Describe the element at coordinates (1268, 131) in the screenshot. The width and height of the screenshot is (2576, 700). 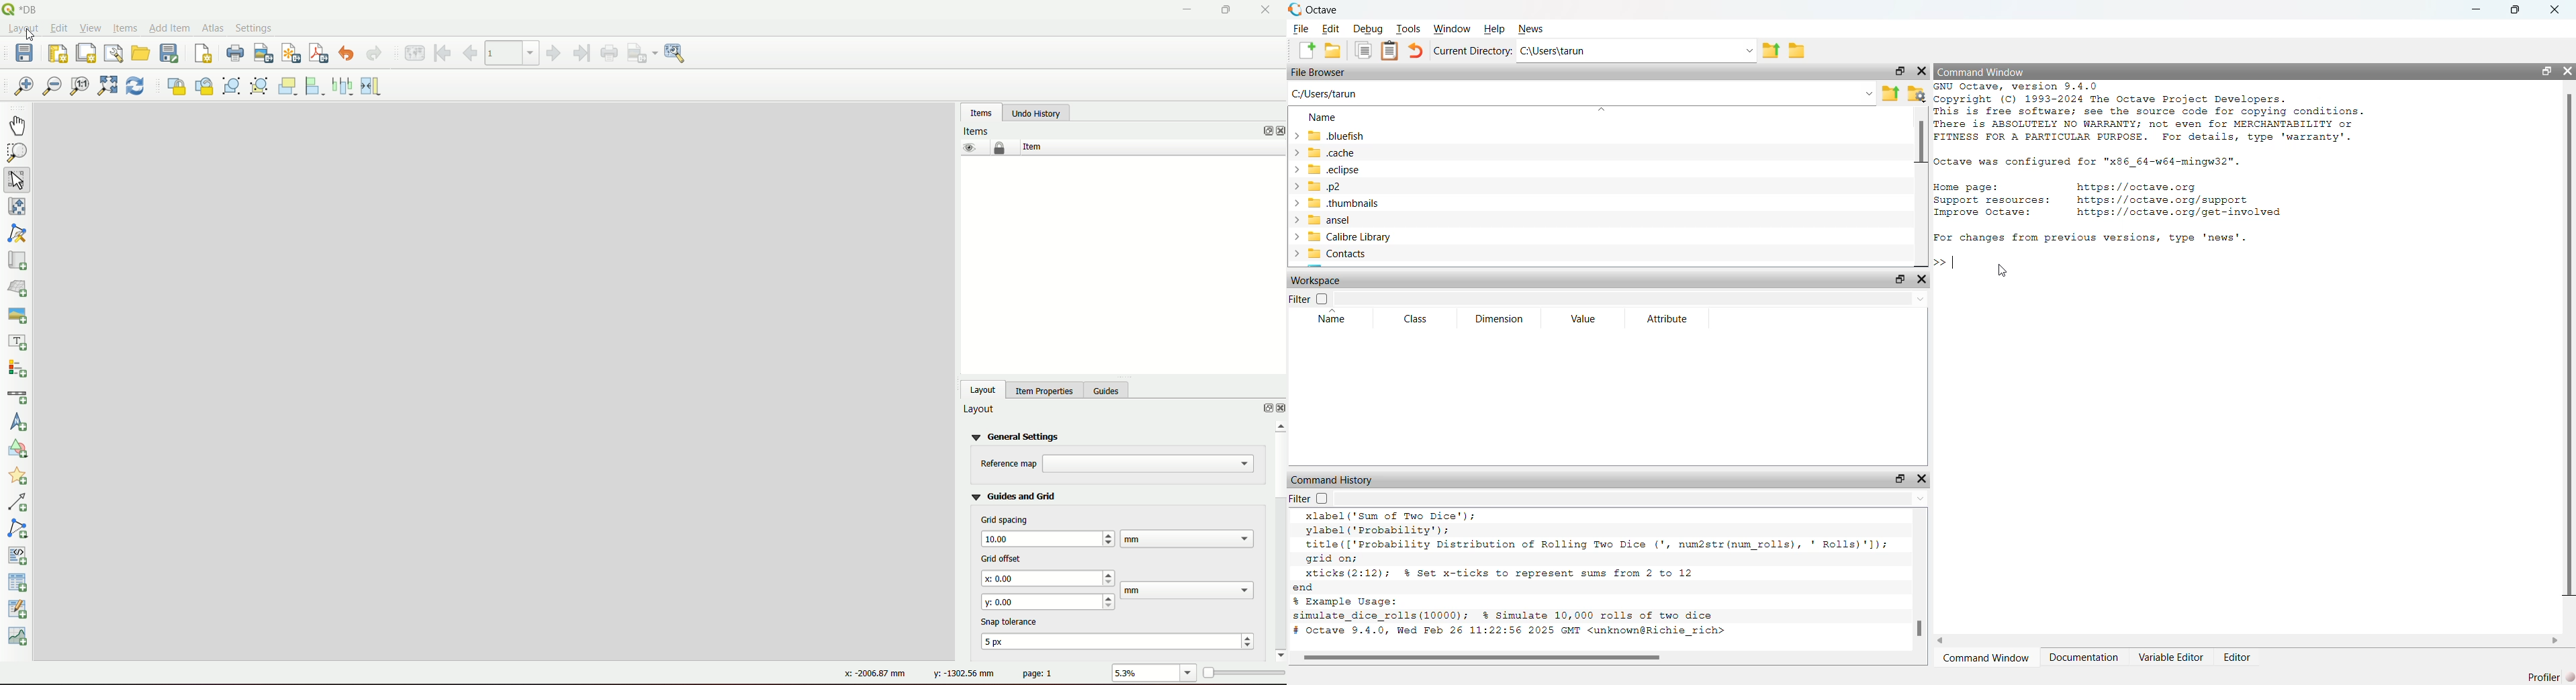
I see `options` at that location.